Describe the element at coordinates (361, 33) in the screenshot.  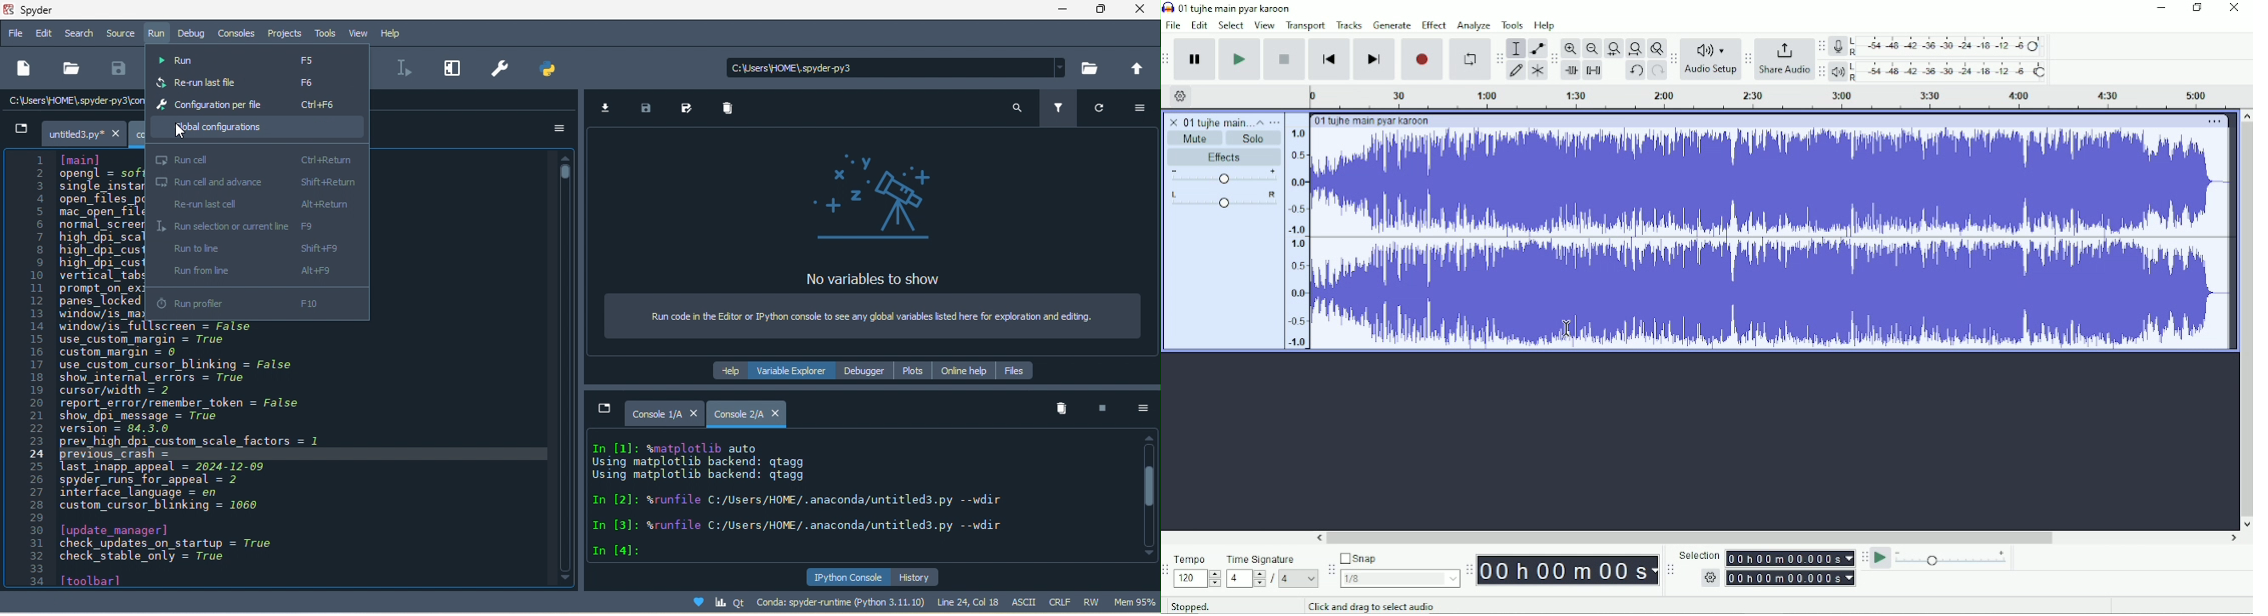
I see `view` at that location.